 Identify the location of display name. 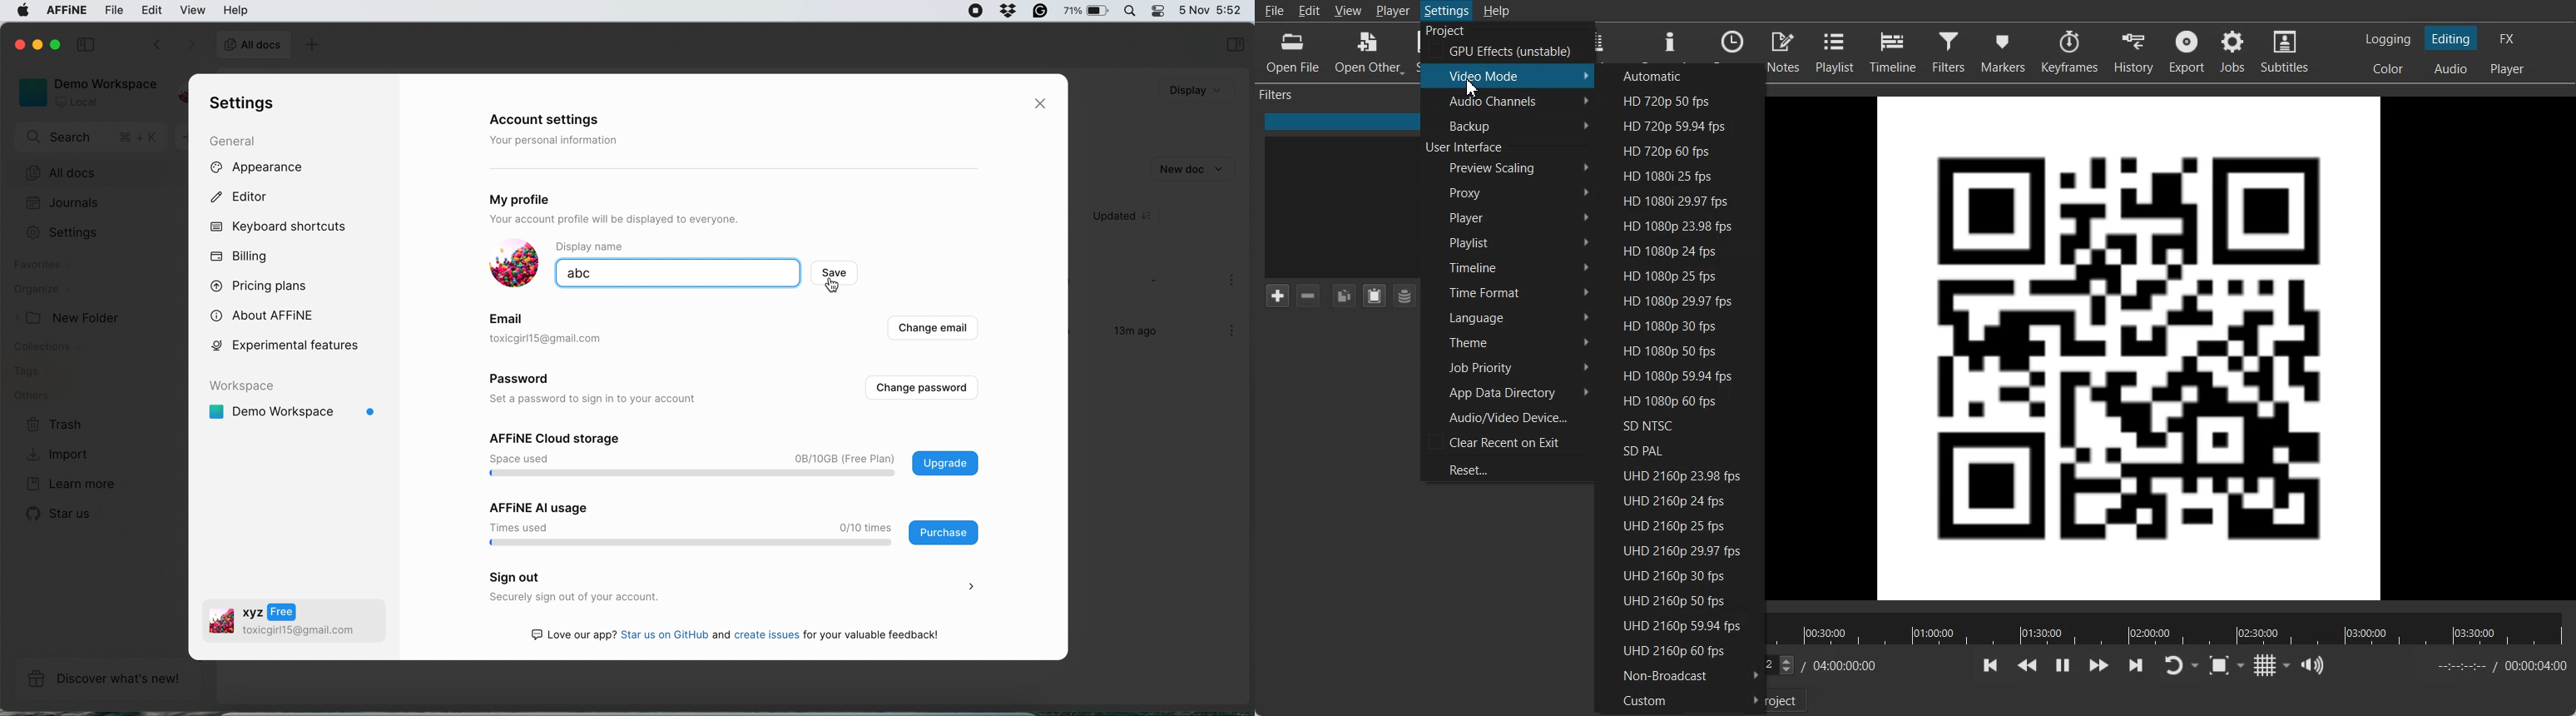
(604, 247).